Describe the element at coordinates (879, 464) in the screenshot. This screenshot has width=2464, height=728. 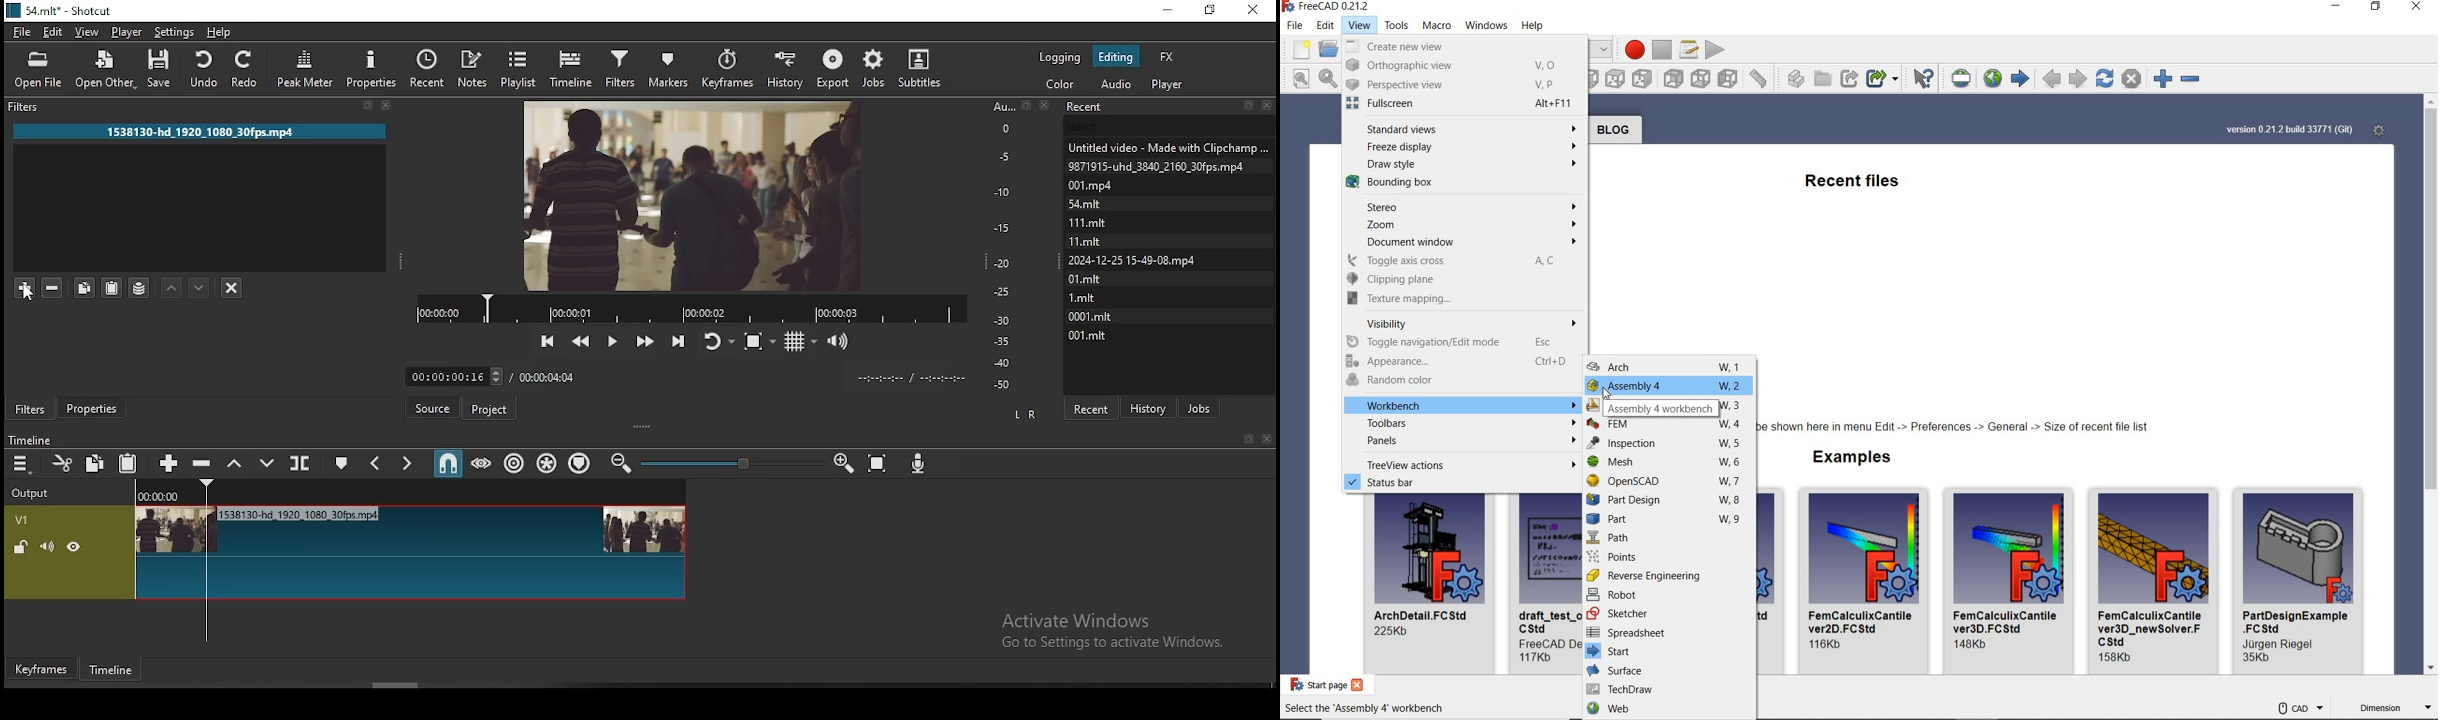
I see `zoom timeline to fit` at that location.